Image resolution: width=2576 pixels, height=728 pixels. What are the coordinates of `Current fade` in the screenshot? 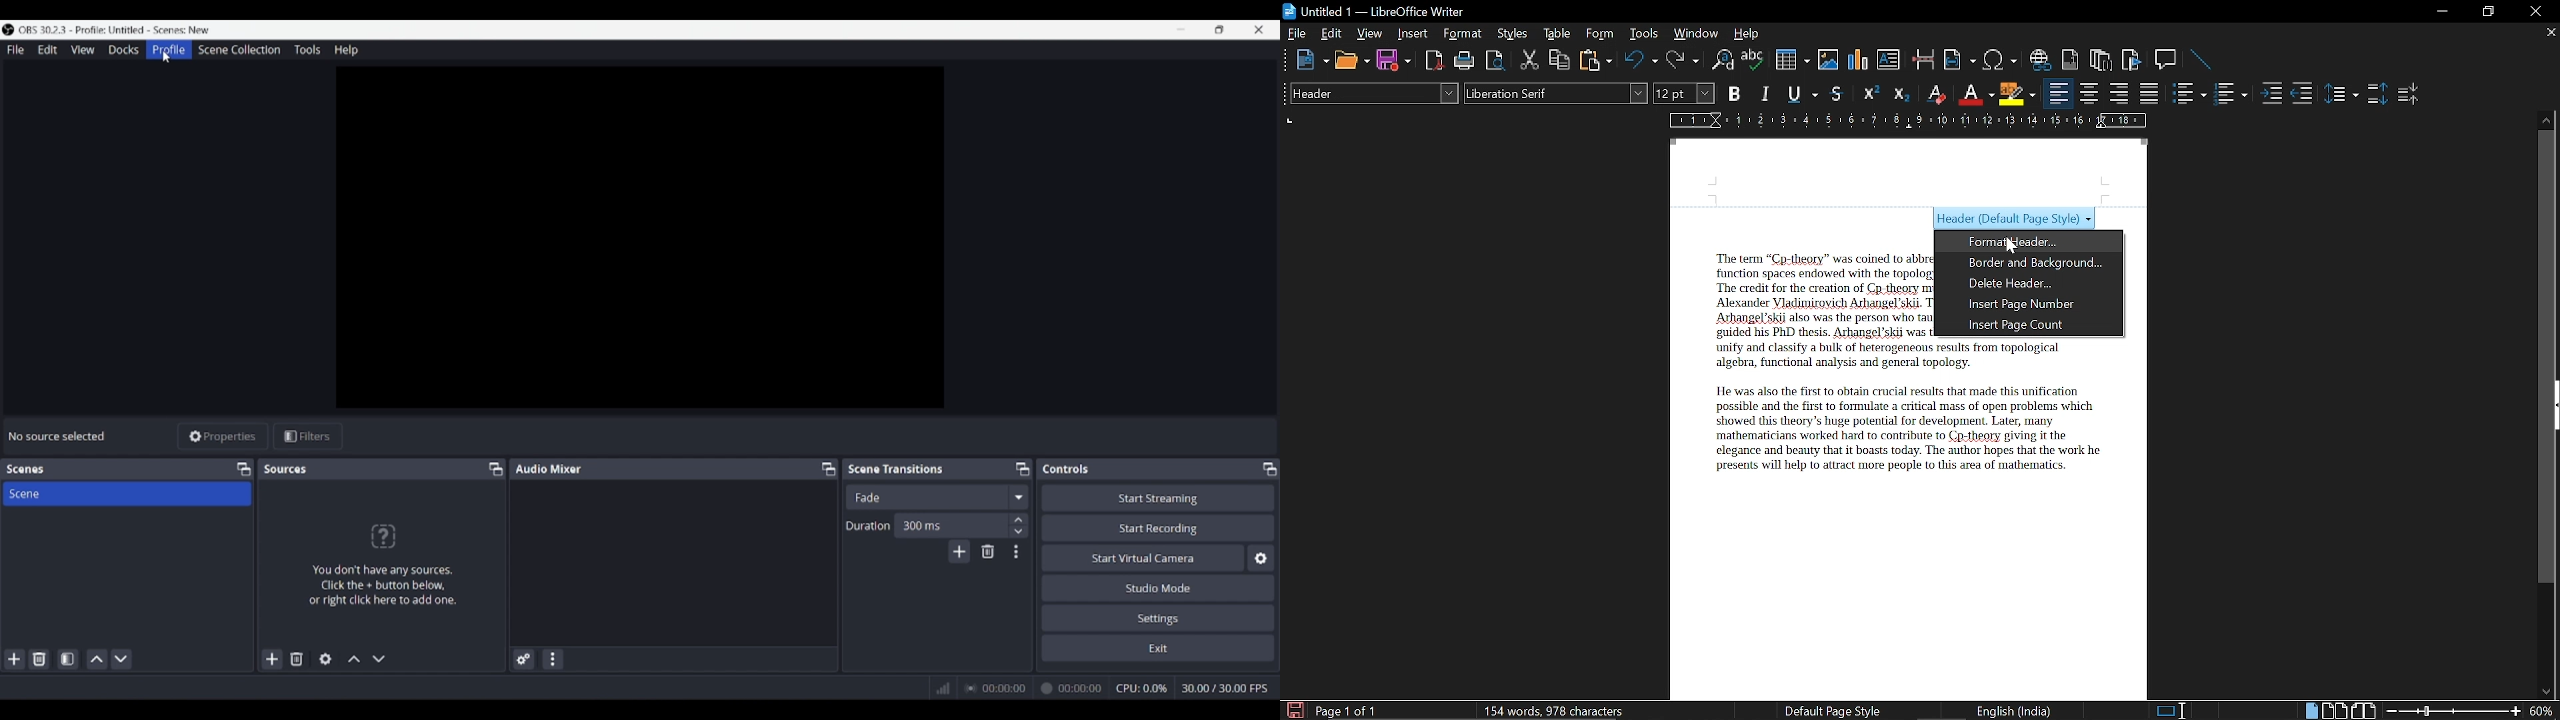 It's located at (926, 497).